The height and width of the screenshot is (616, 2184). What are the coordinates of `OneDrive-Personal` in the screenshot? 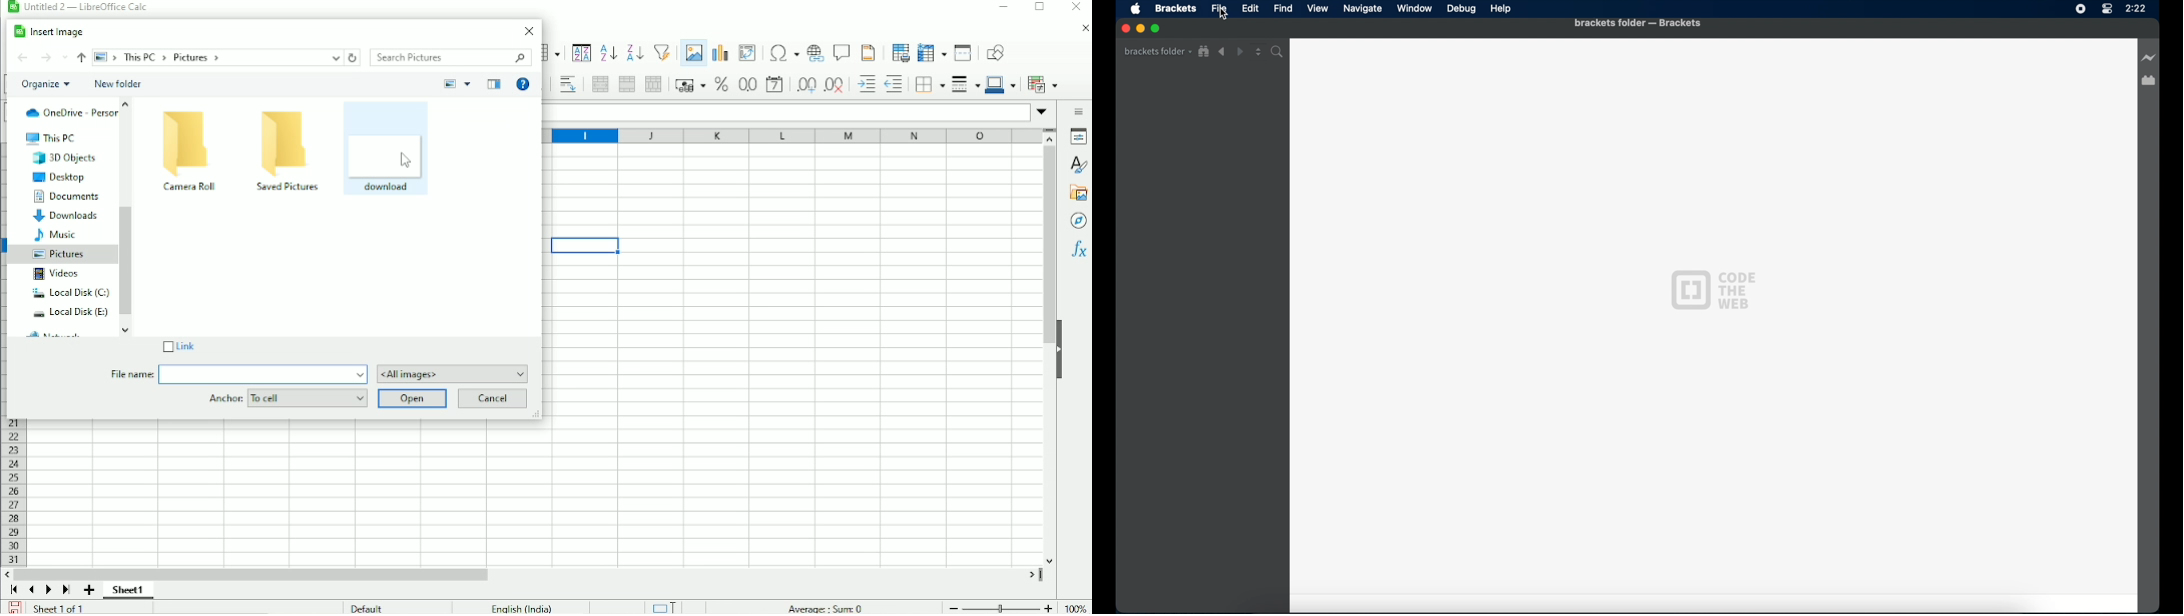 It's located at (71, 114).